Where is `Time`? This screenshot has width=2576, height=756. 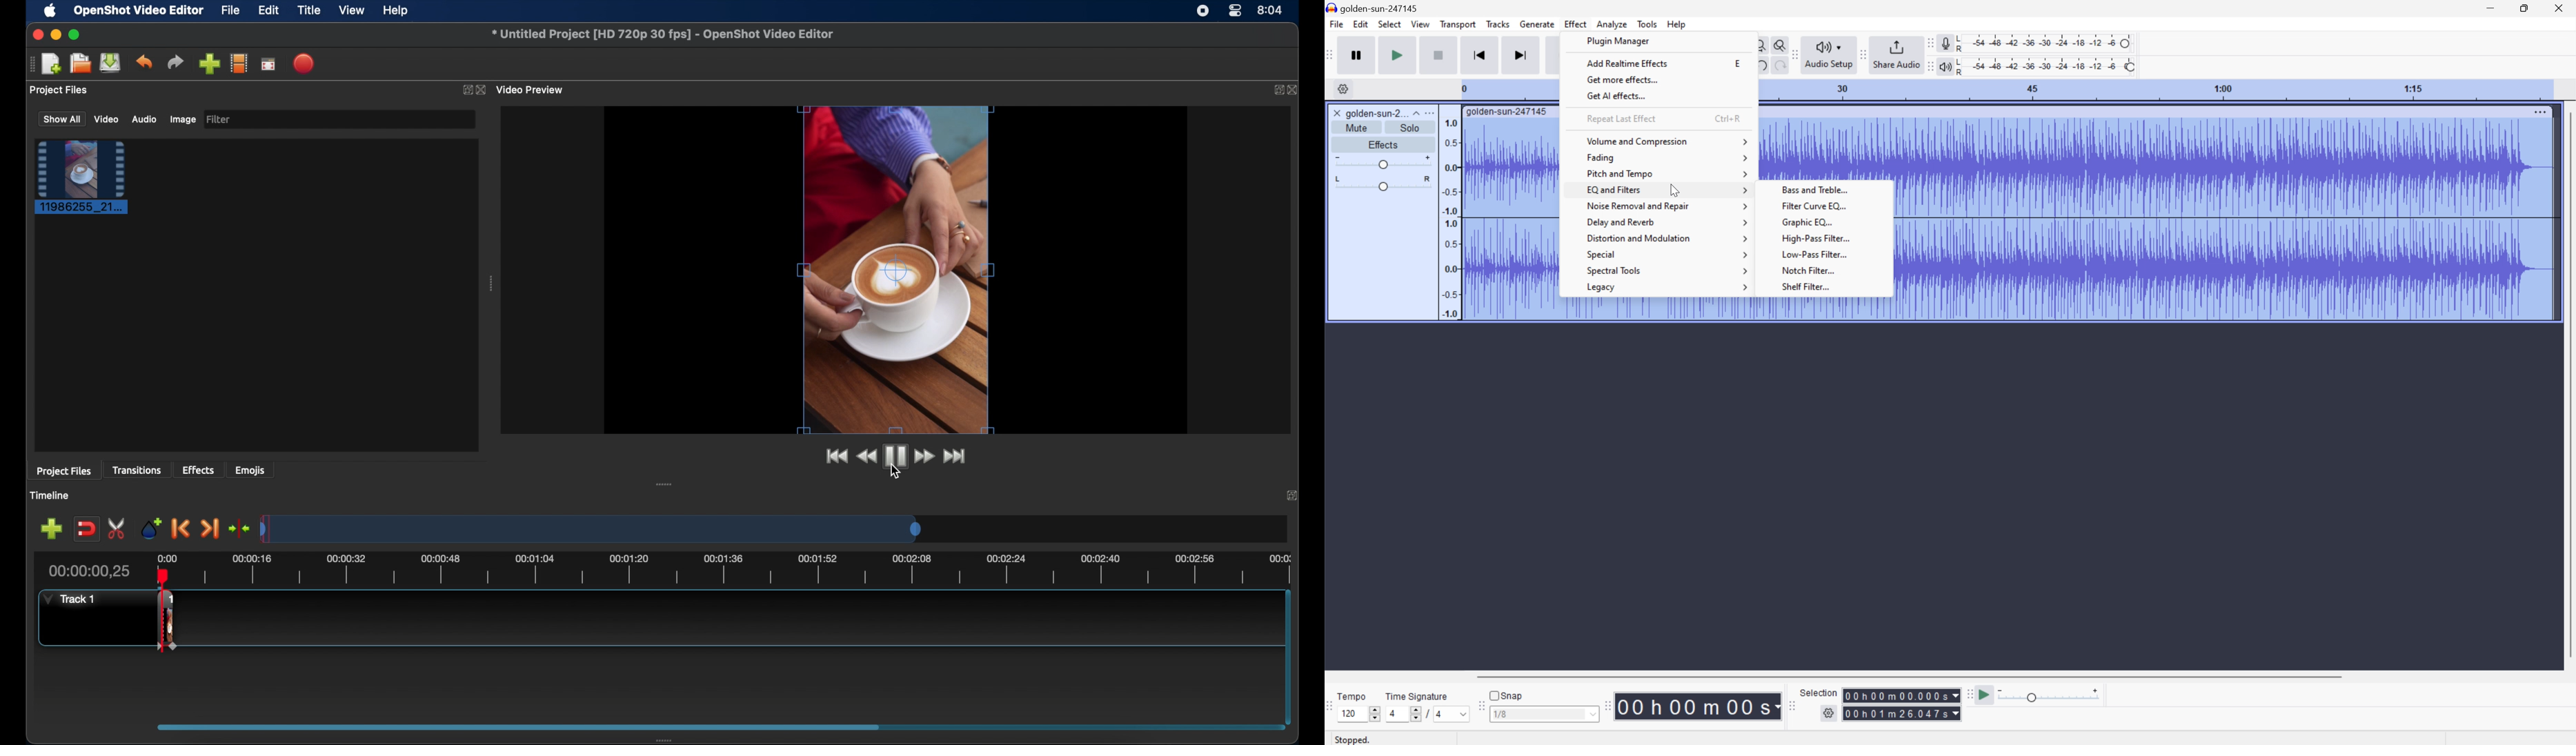
Time is located at coordinates (1699, 705).